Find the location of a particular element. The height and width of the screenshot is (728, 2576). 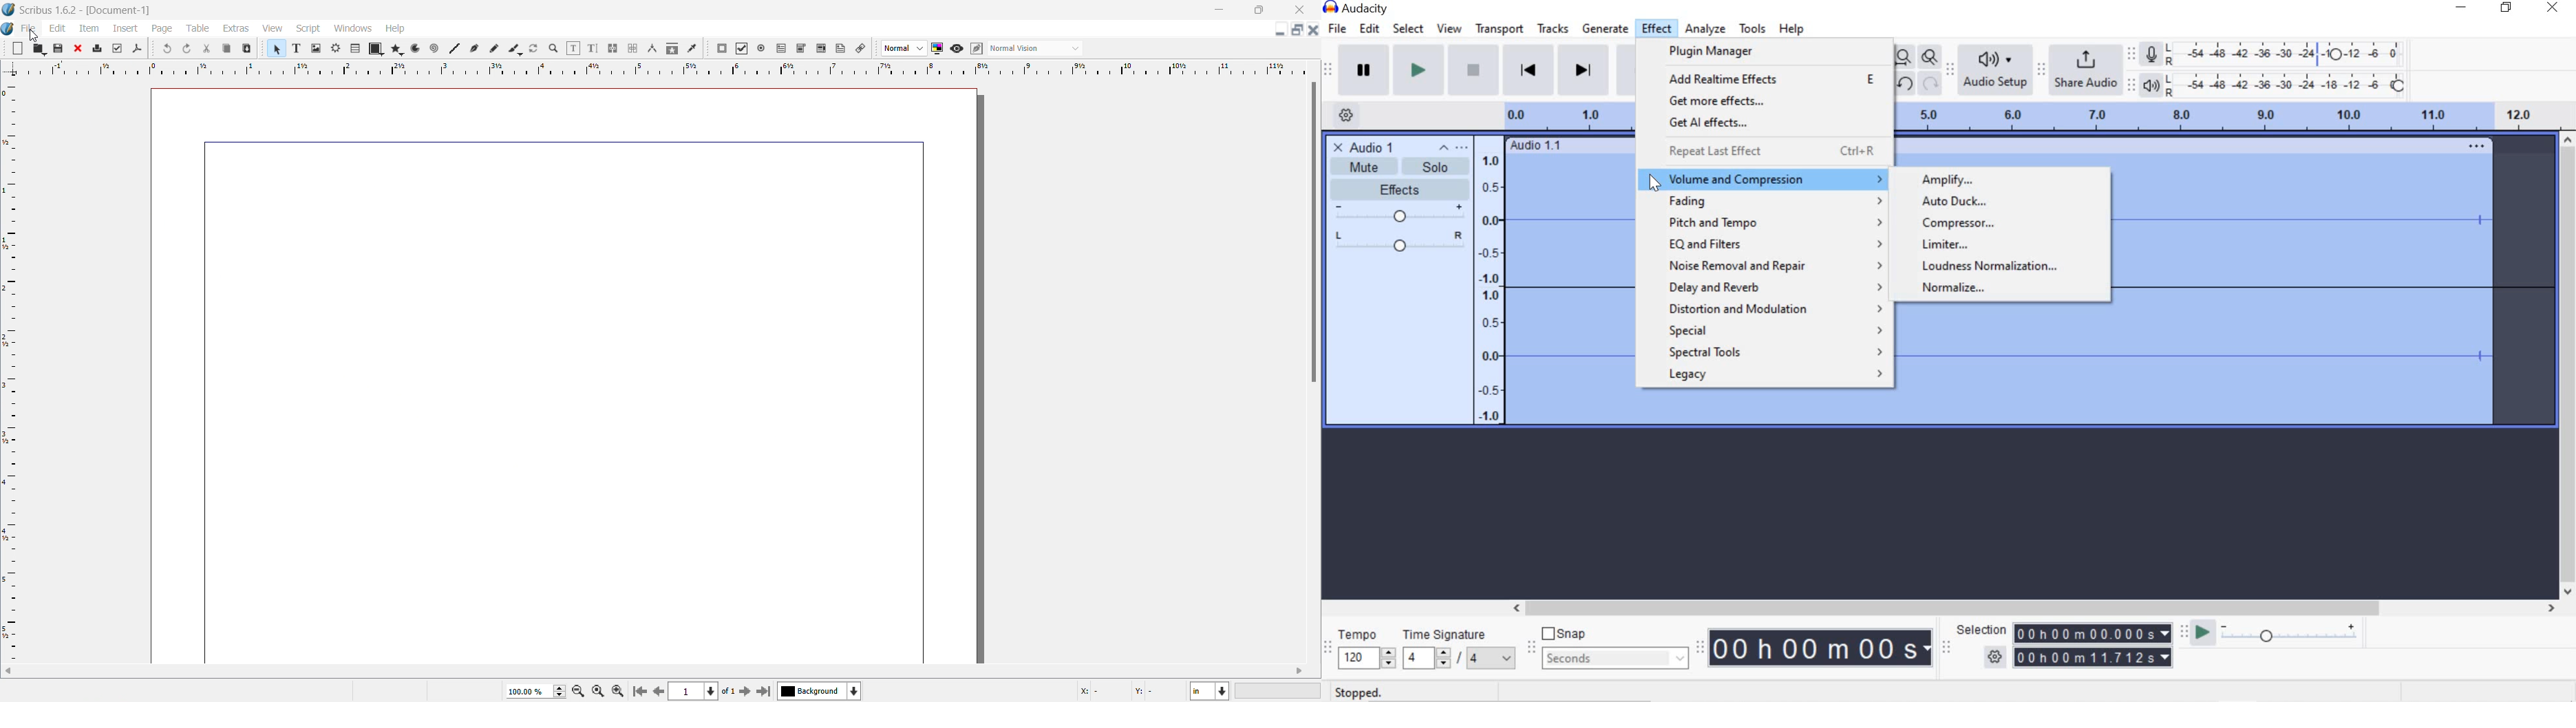

minimize is located at coordinates (1274, 31).